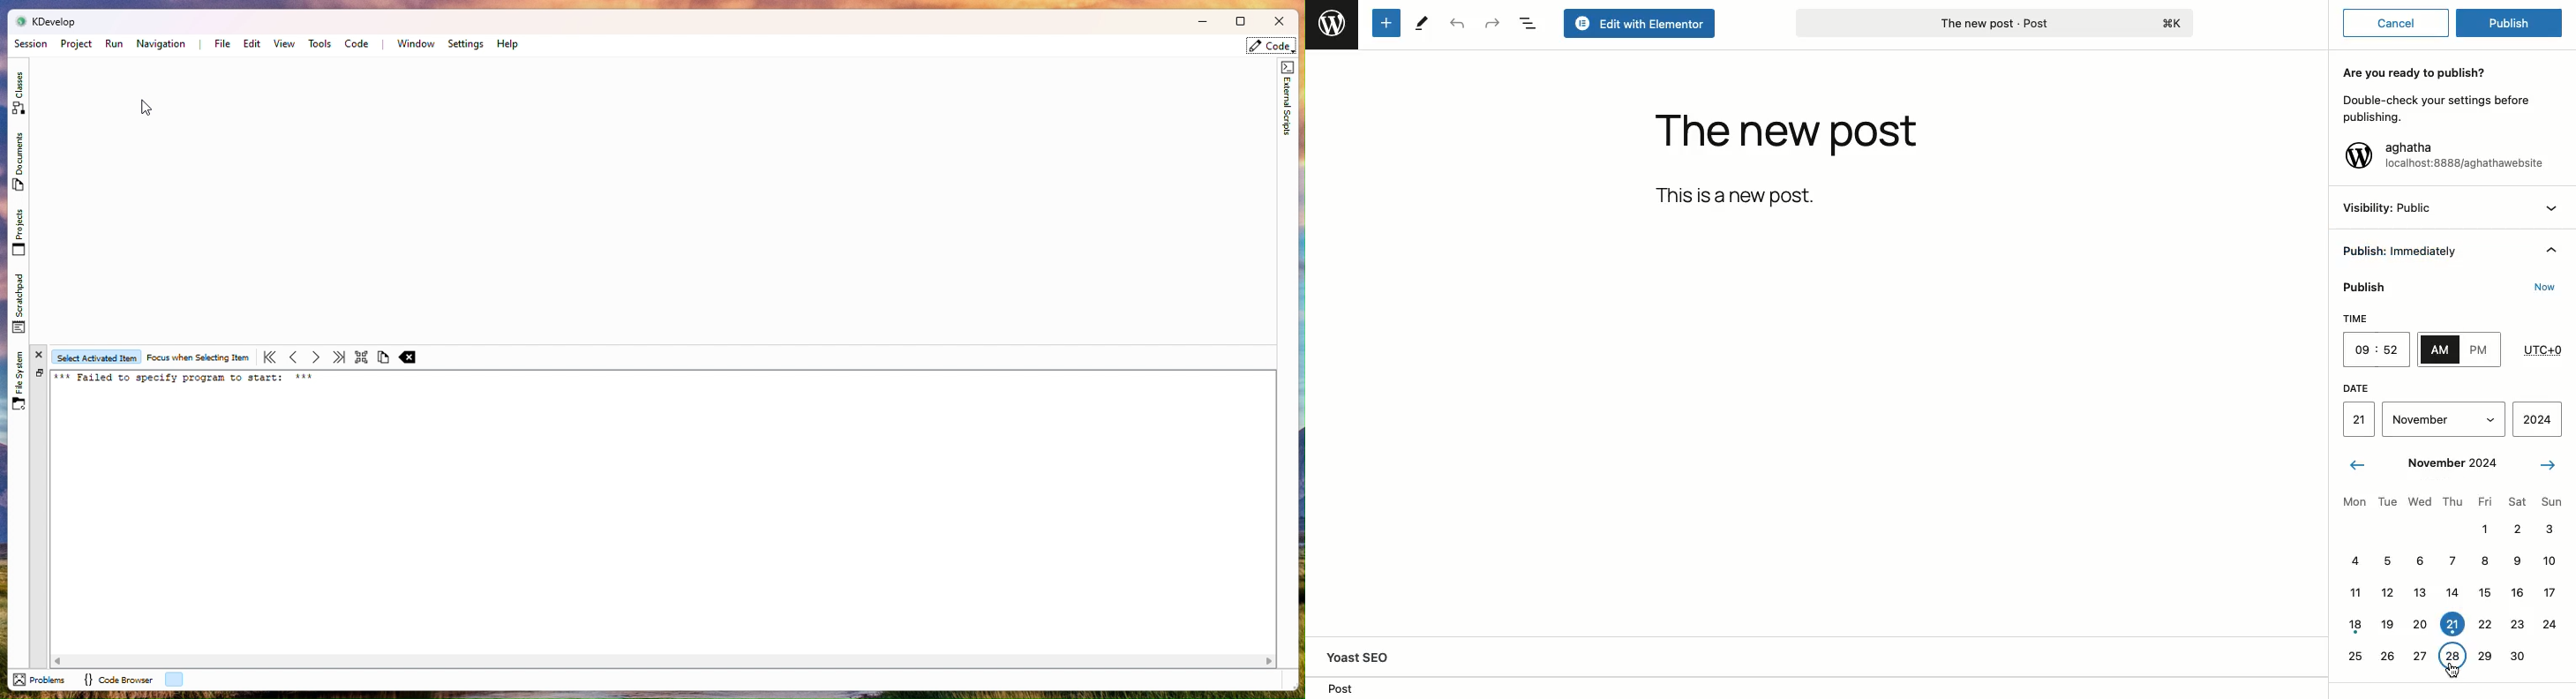 The image size is (2576, 700). I want to click on 29, so click(2482, 653).